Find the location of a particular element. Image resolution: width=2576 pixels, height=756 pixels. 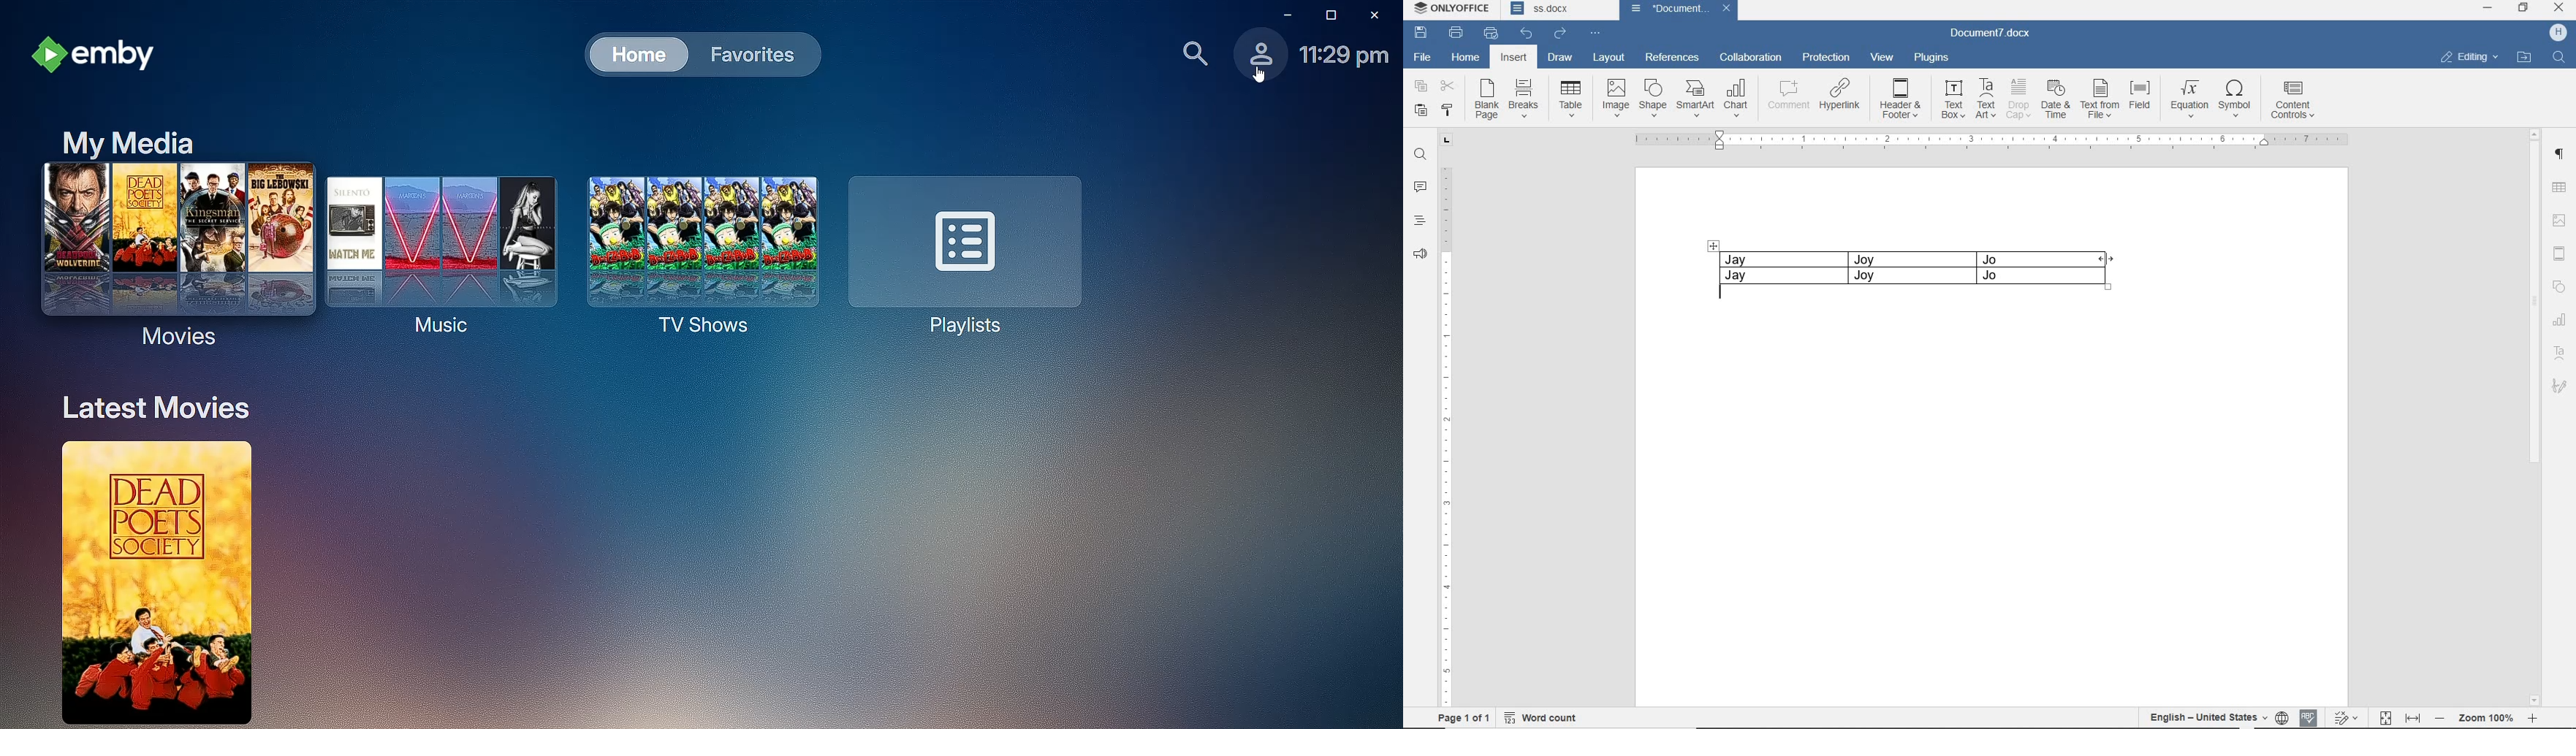

UNDO is located at coordinates (1523, 32).